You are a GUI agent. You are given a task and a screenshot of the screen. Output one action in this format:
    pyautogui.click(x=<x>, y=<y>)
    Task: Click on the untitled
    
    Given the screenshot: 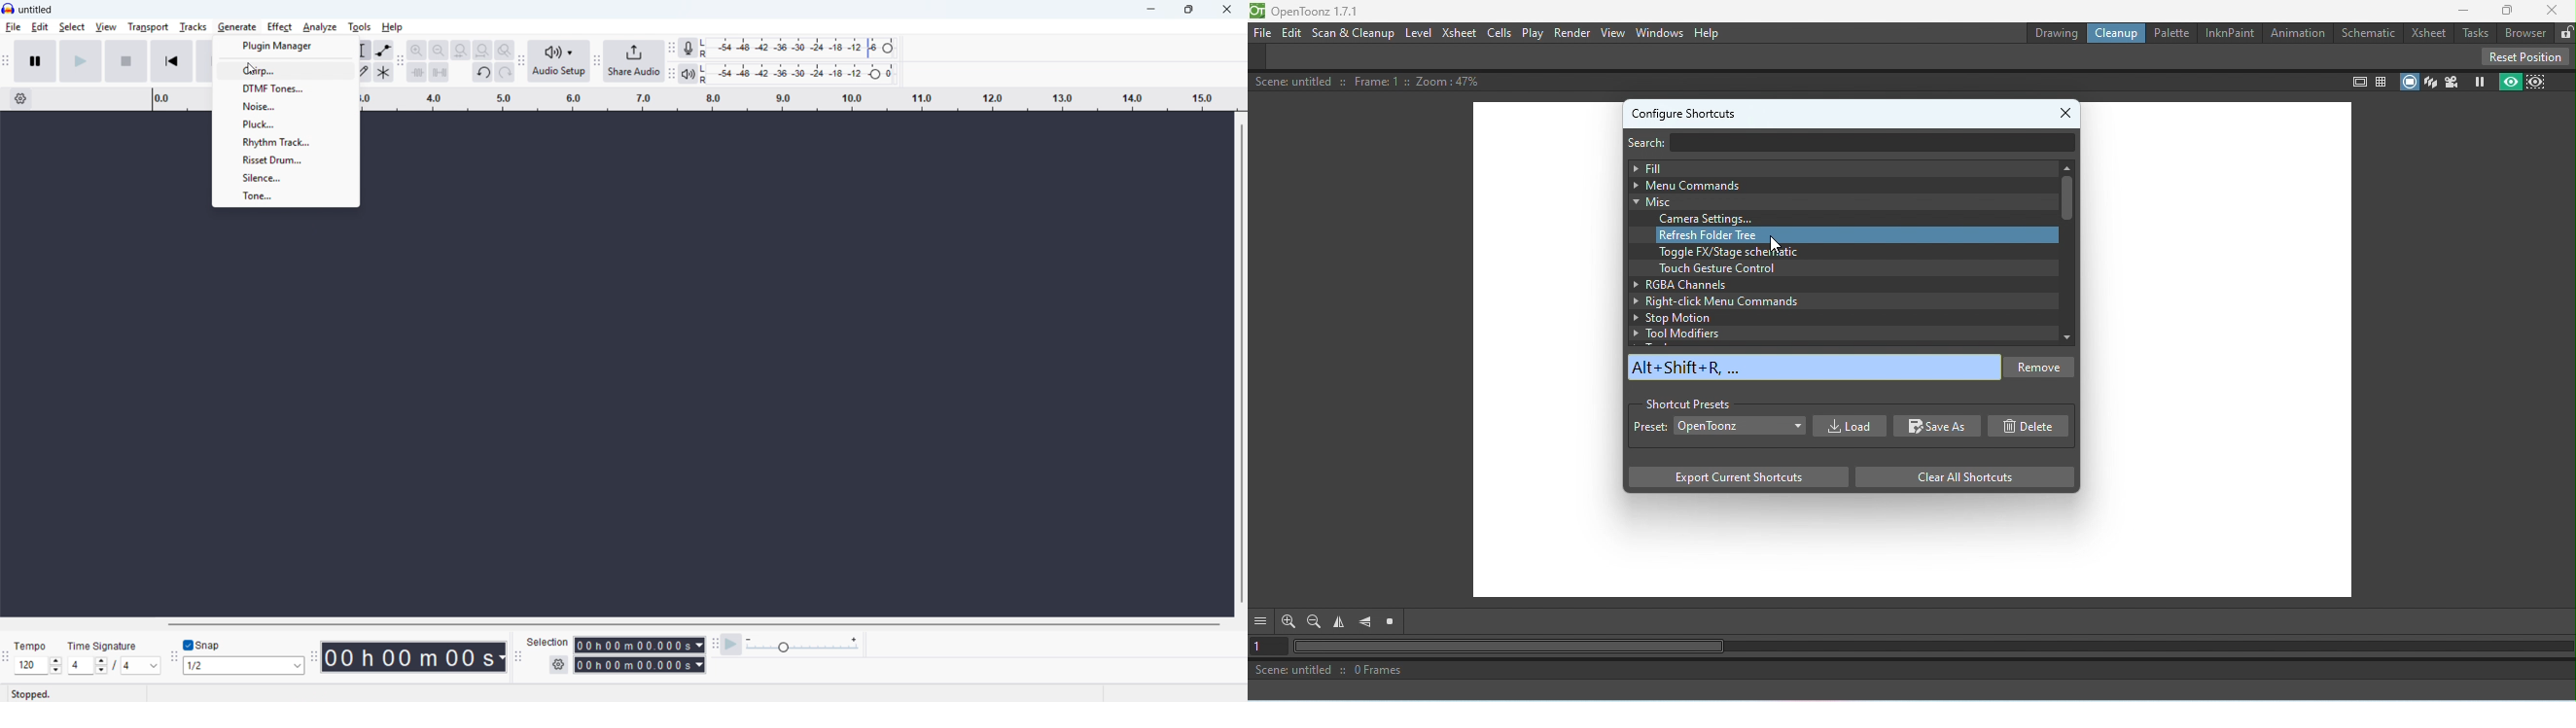 What is the action you would take?
    pyautogui.click(x=36, y=8)
    